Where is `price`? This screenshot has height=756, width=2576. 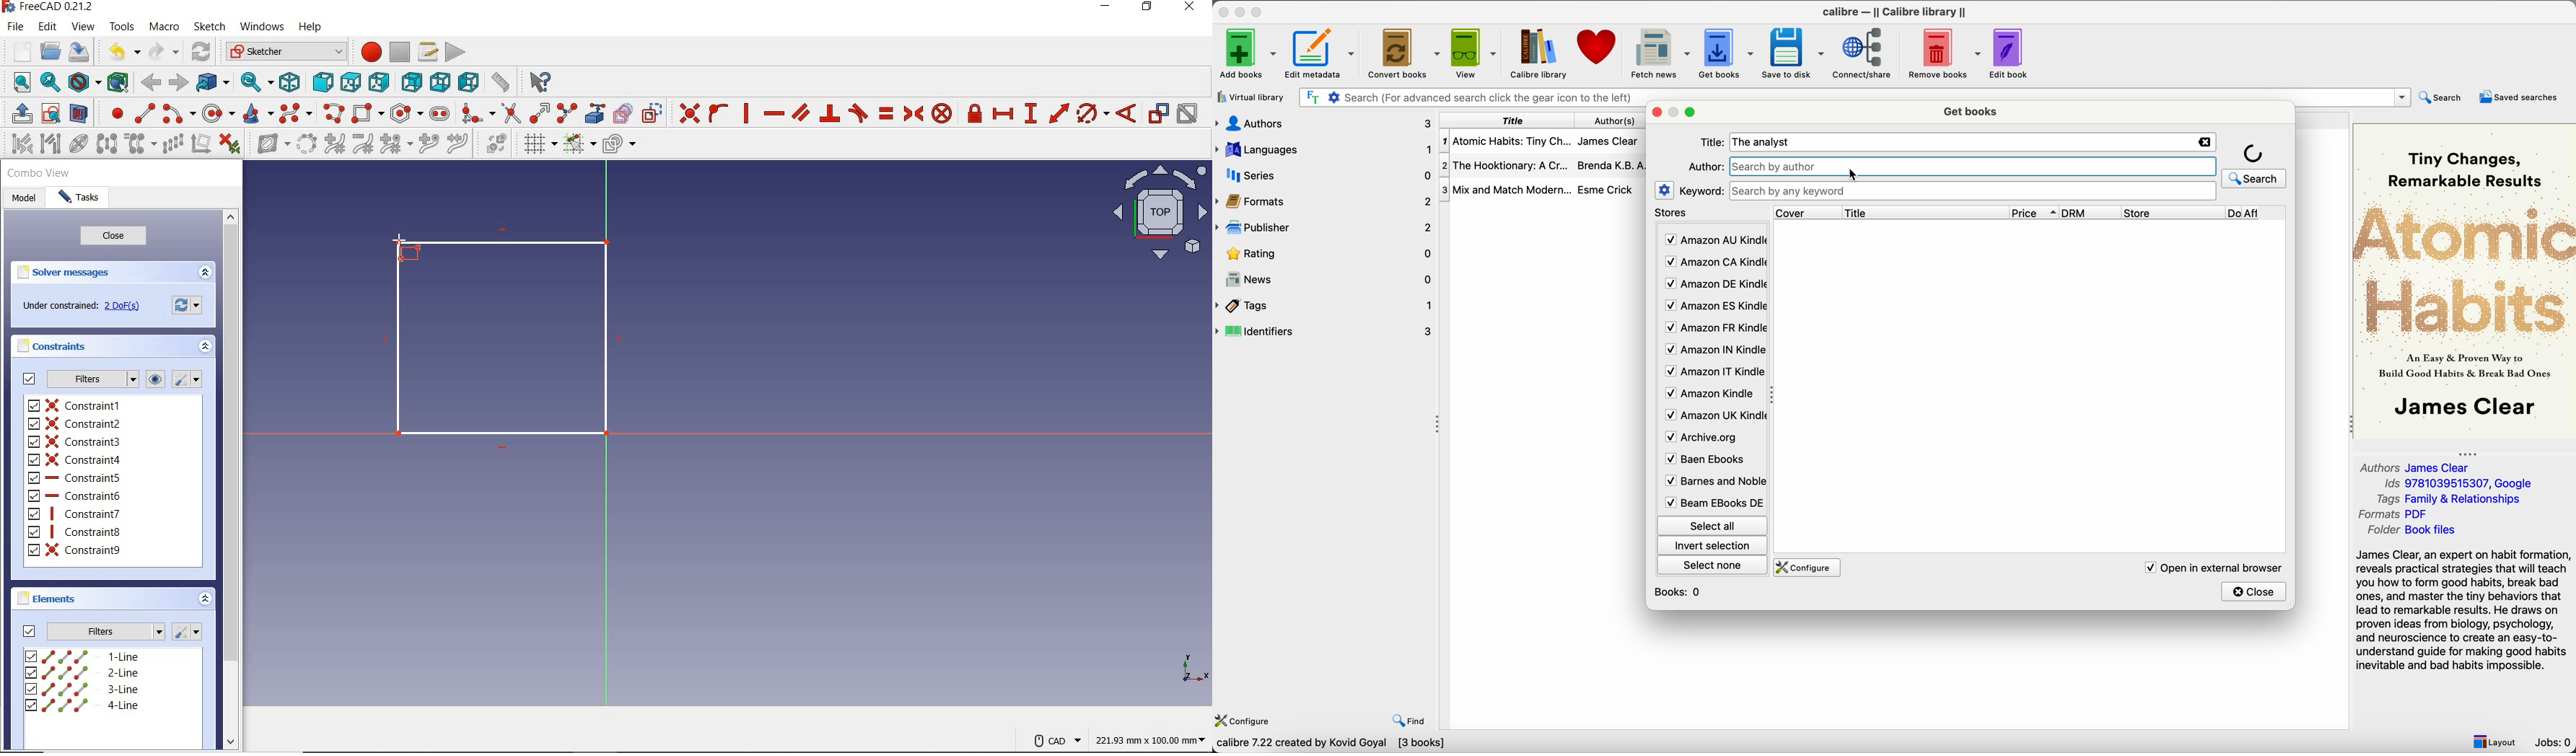
price is located at coordinates (2035, 213).